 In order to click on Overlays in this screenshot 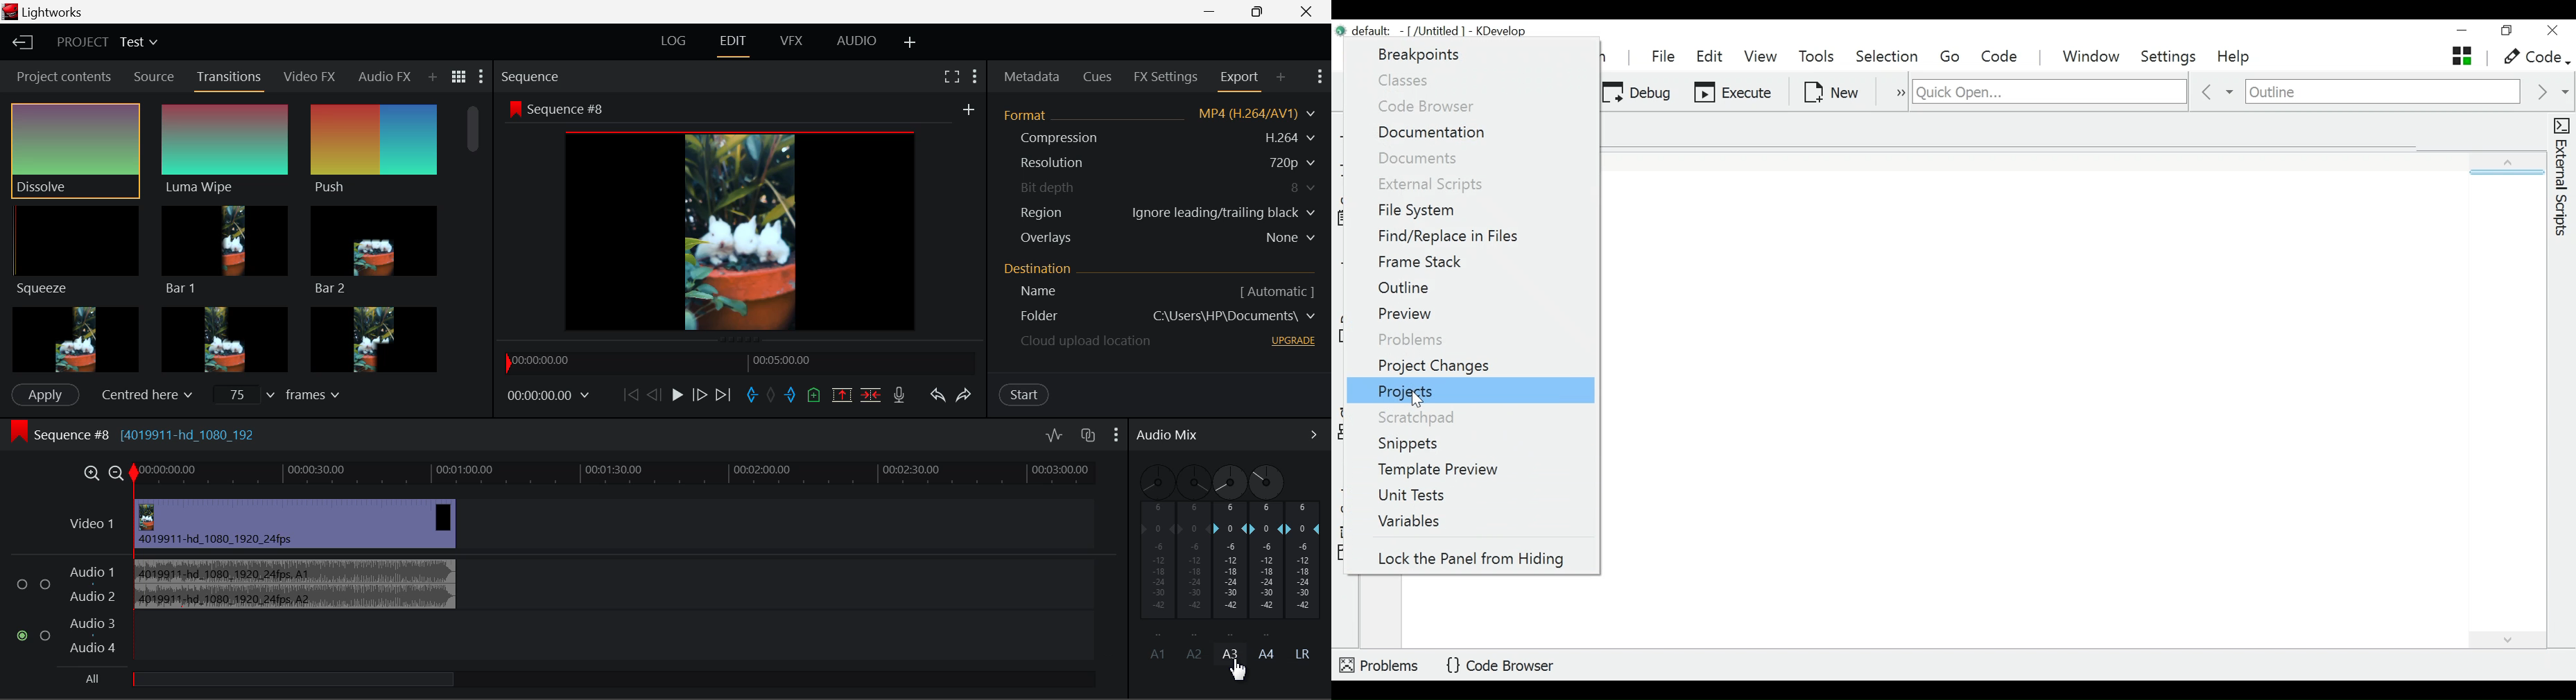, I will do `click(1159, 237)`.